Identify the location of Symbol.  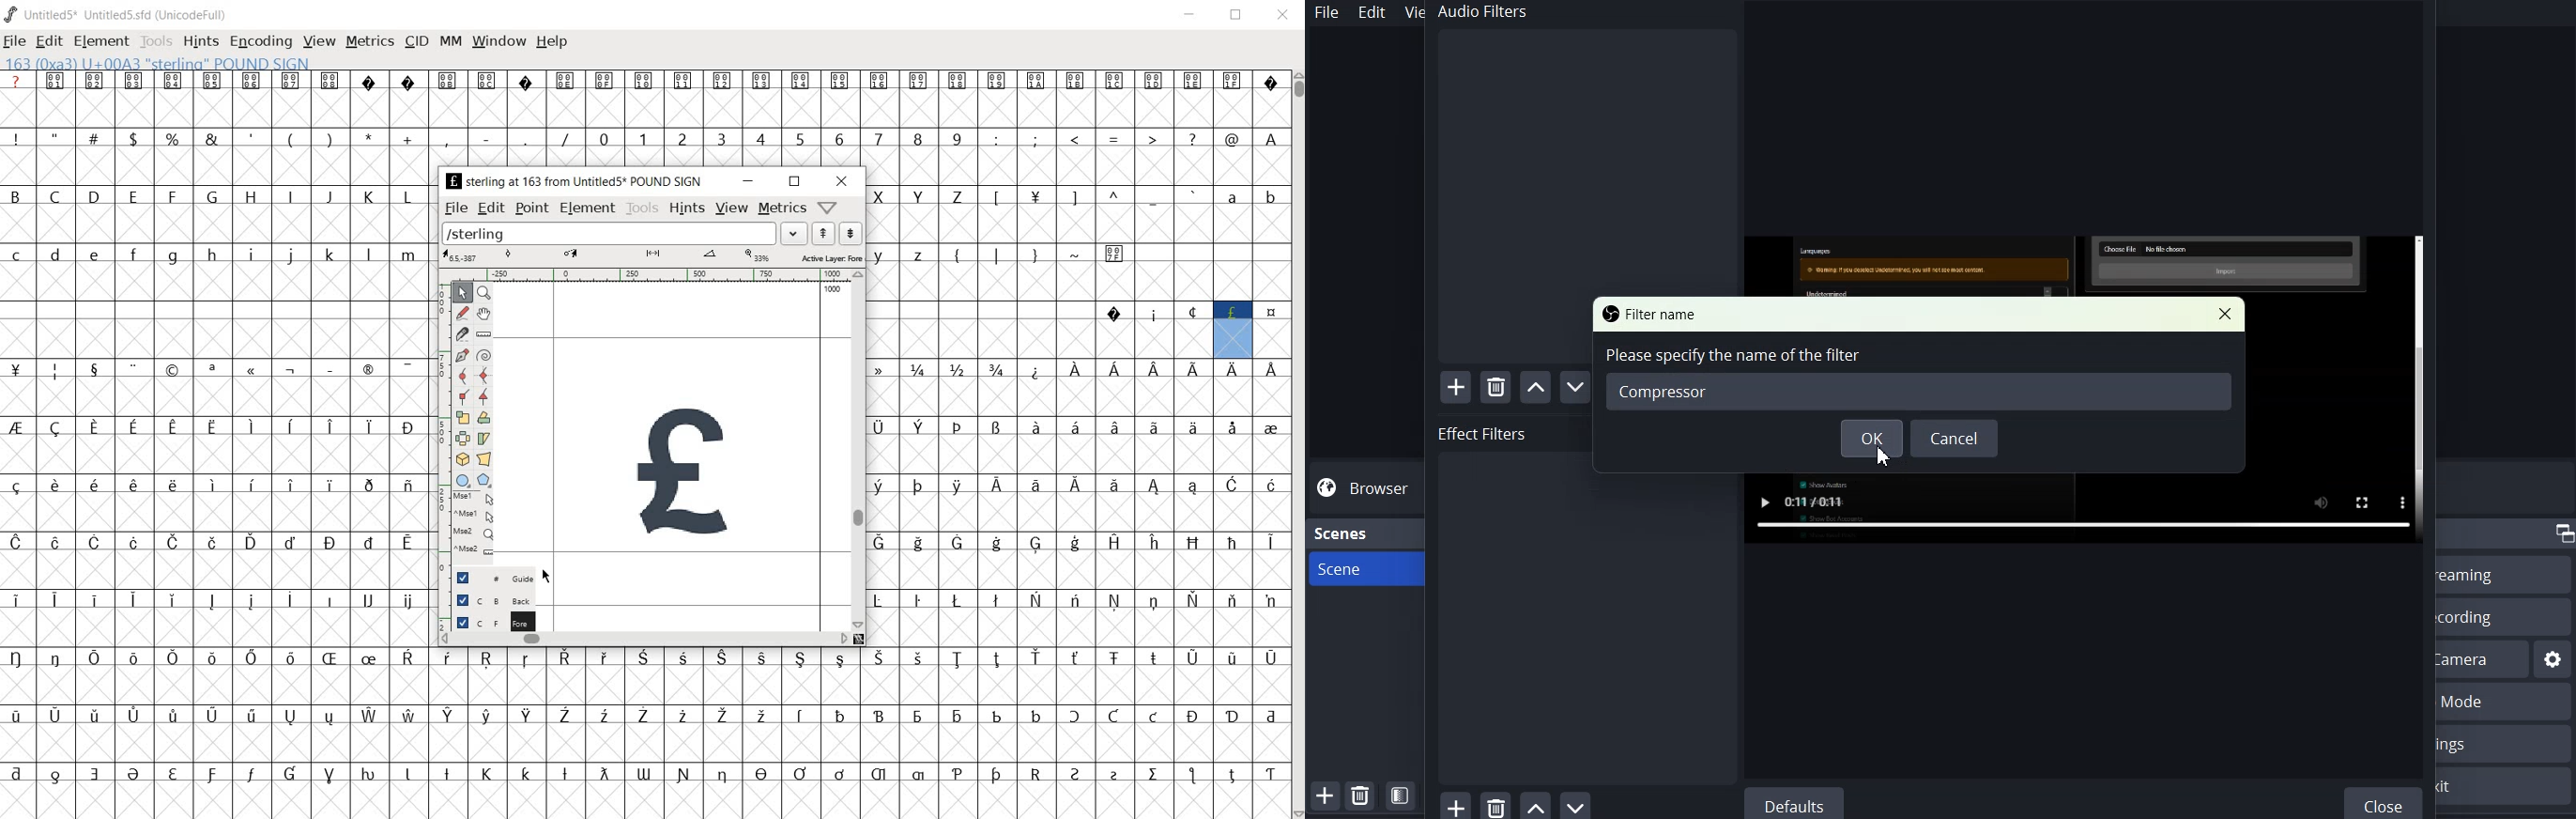
(957, 486).